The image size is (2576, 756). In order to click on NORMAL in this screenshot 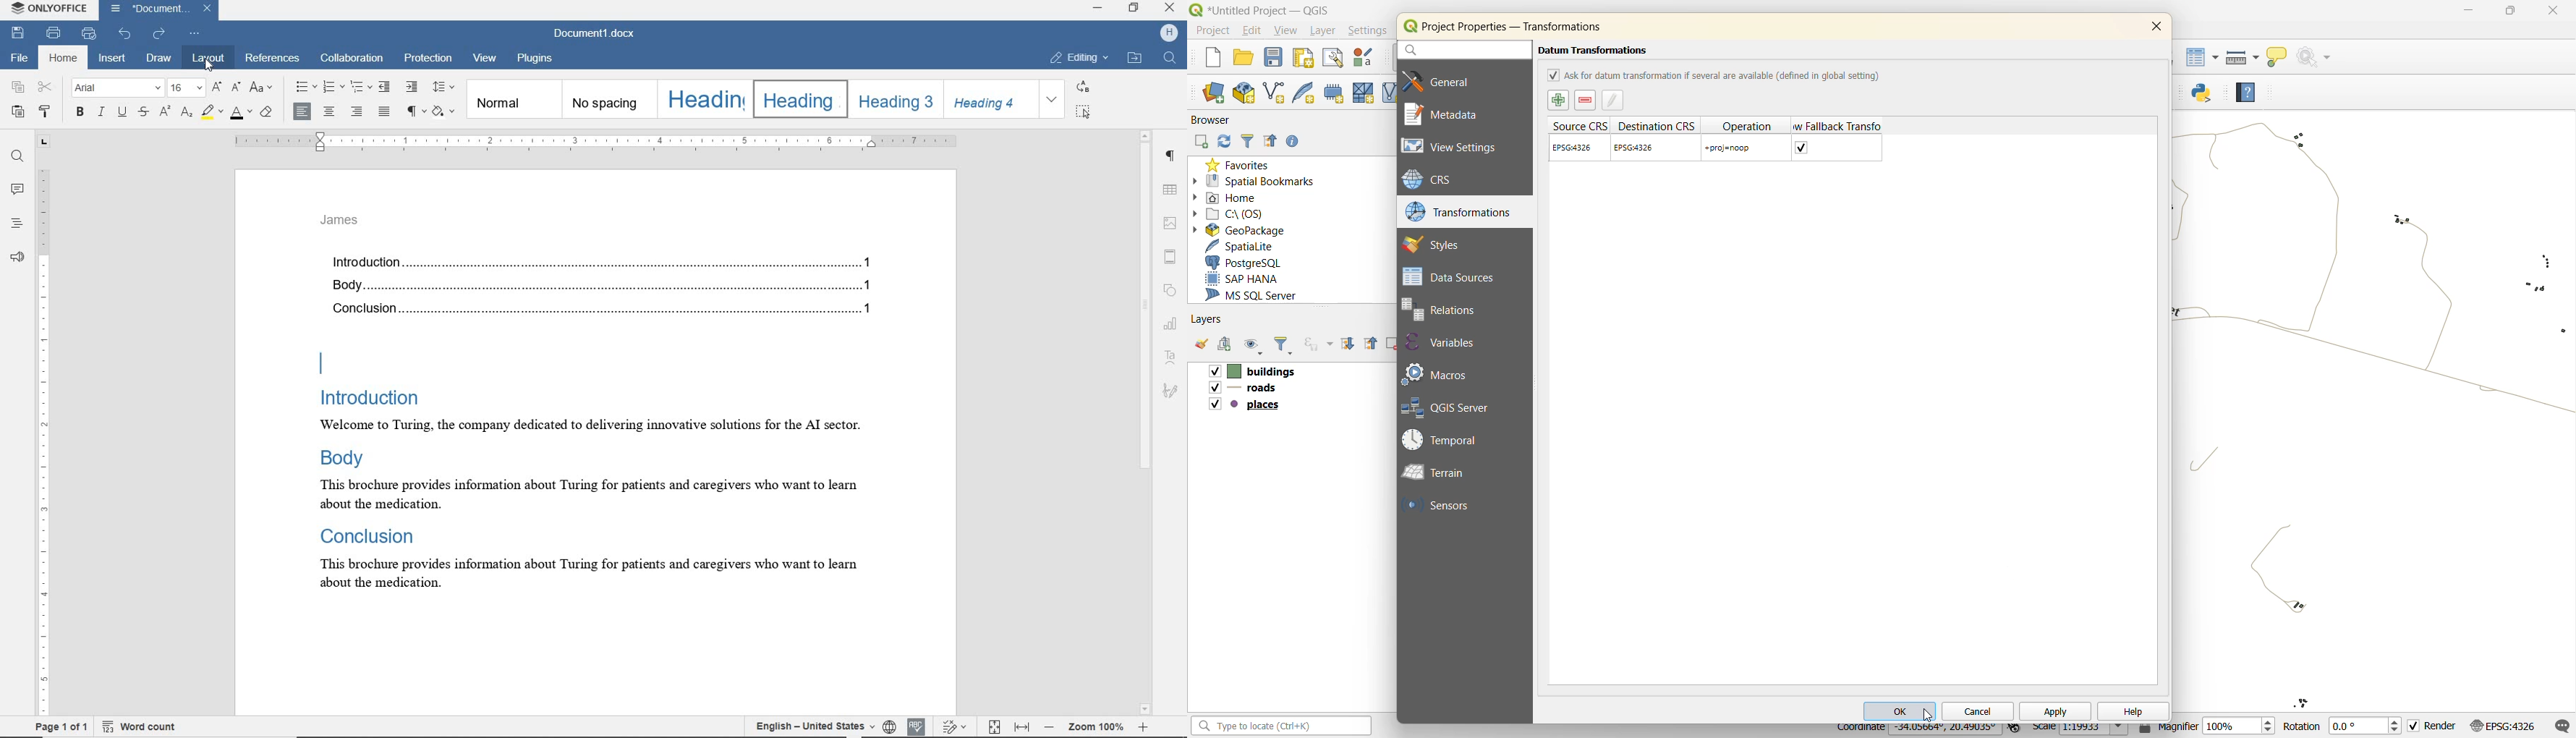, I will do `click(511, 98)`.